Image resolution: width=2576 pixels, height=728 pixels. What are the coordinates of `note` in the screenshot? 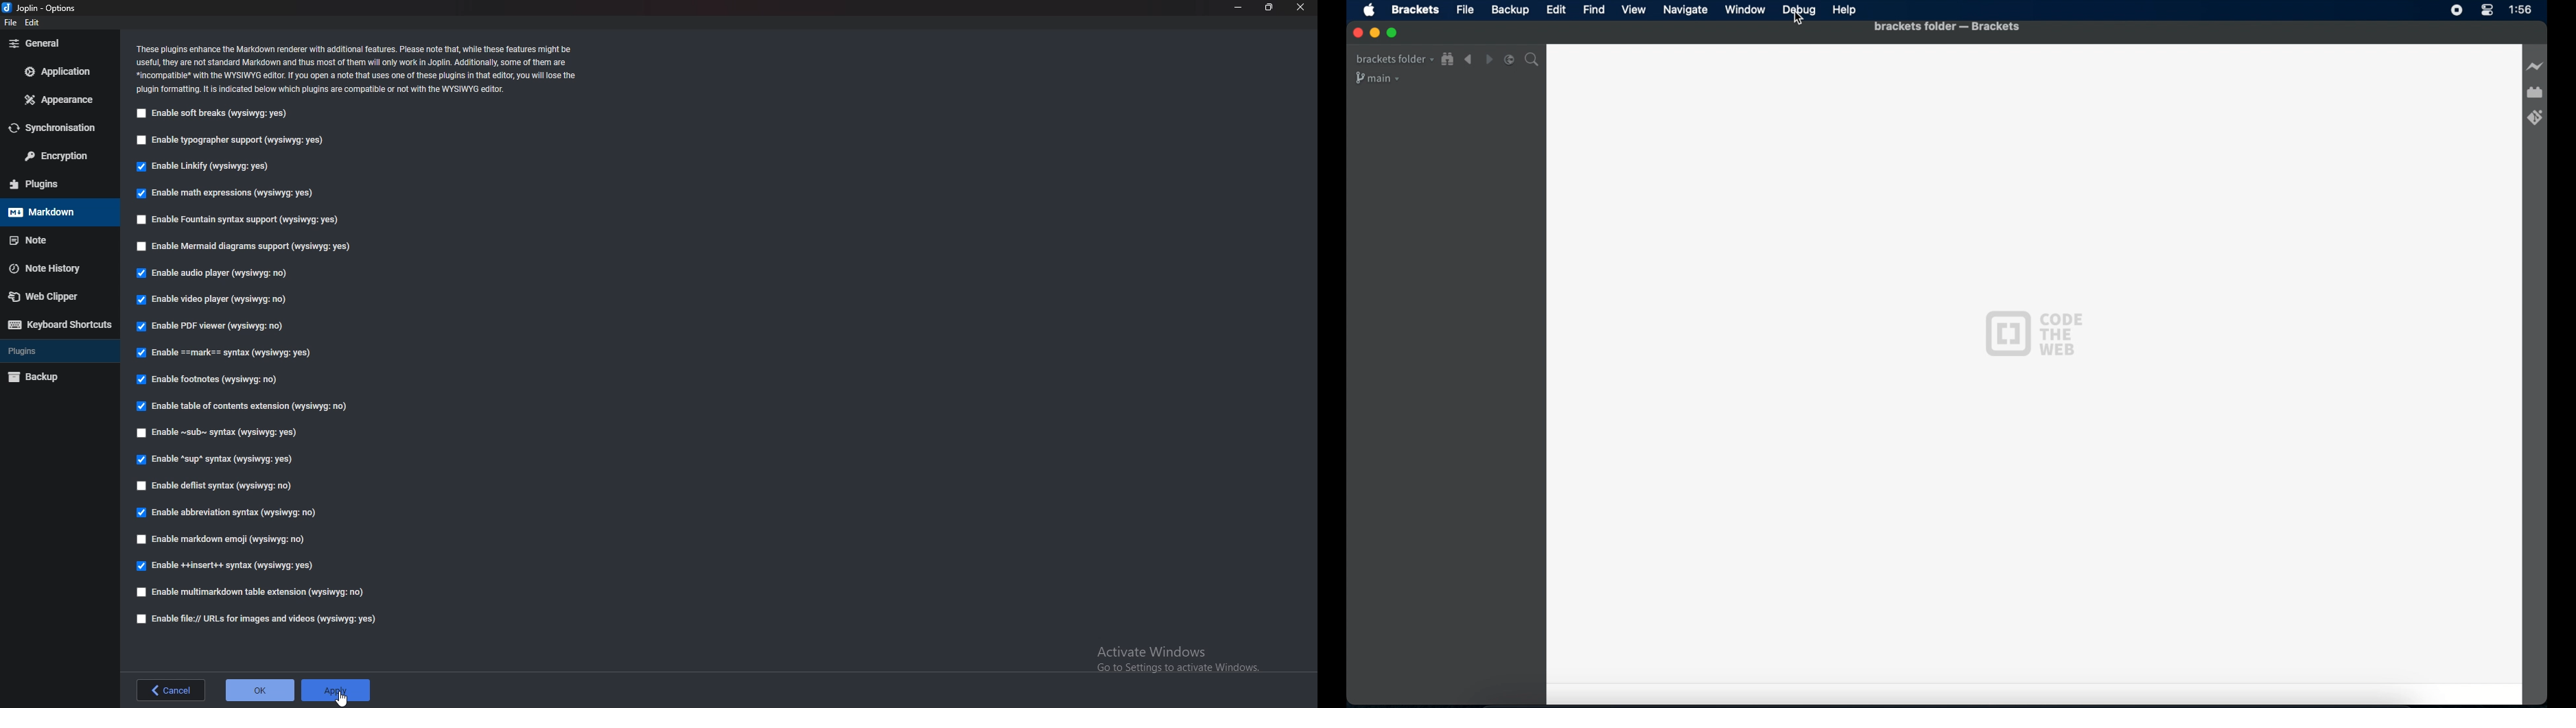 It's located at (51, 240).